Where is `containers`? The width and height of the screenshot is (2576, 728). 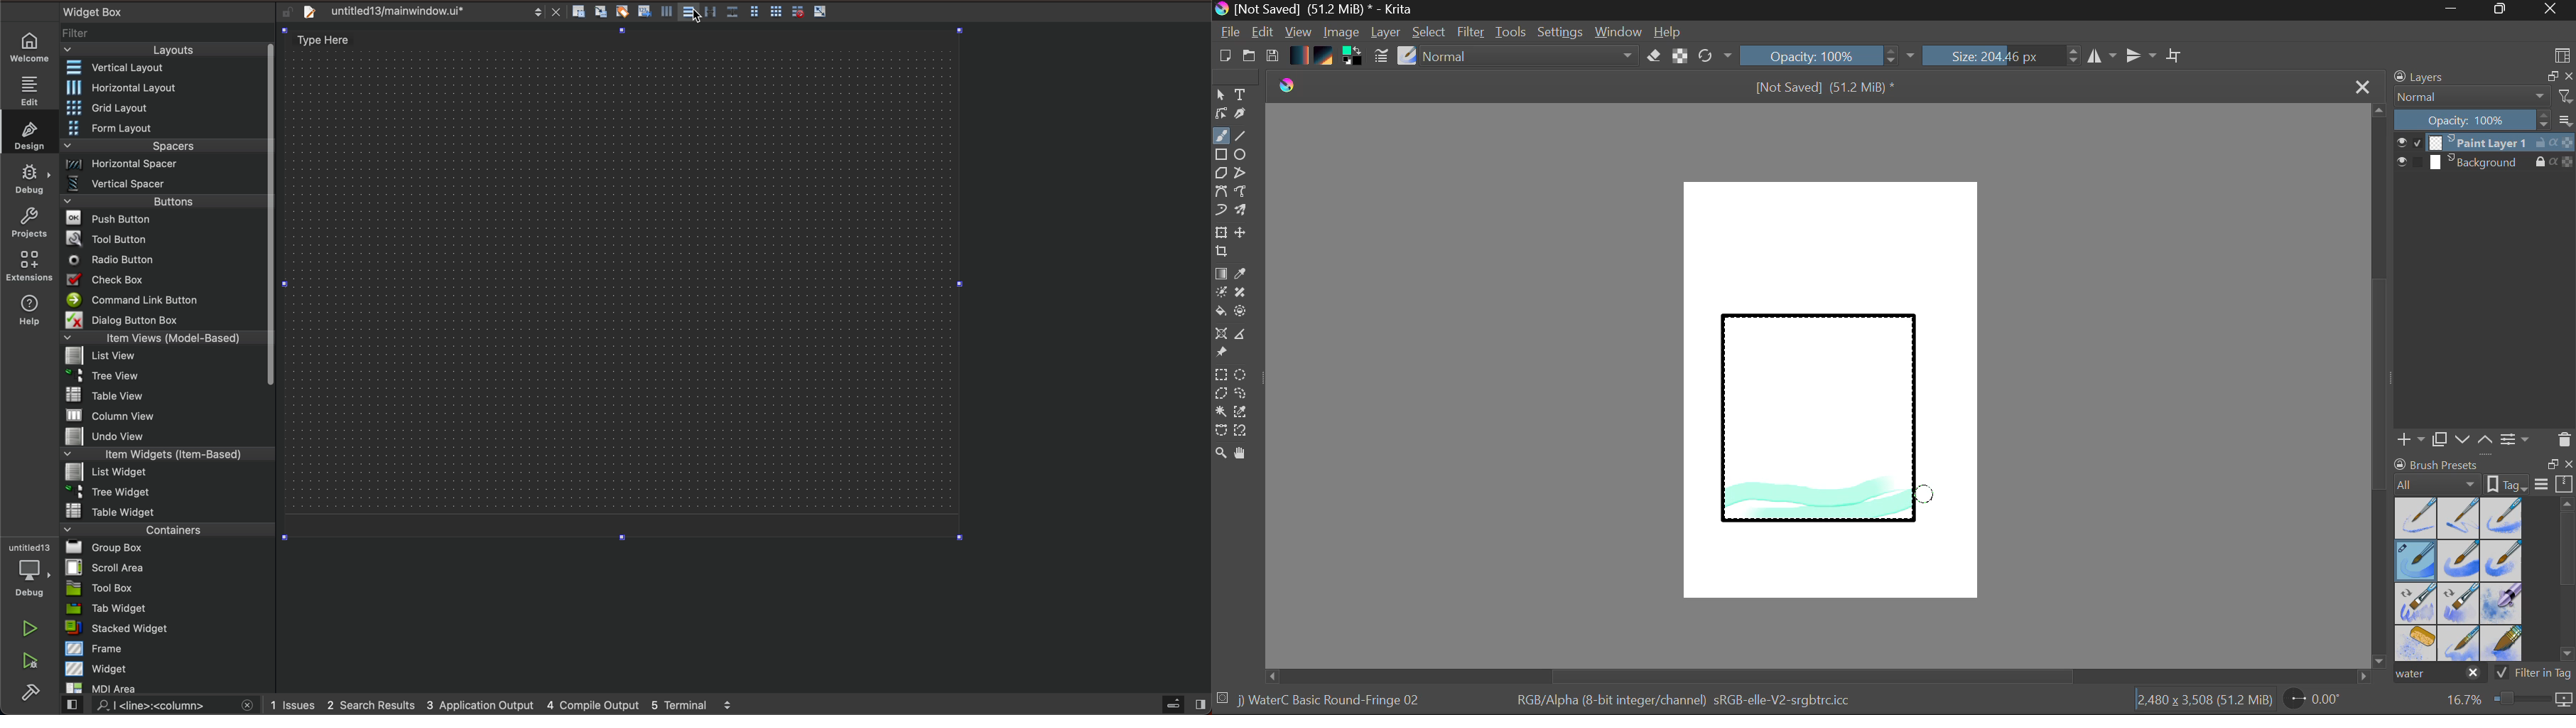 containers is located at coordinates (167, 528).